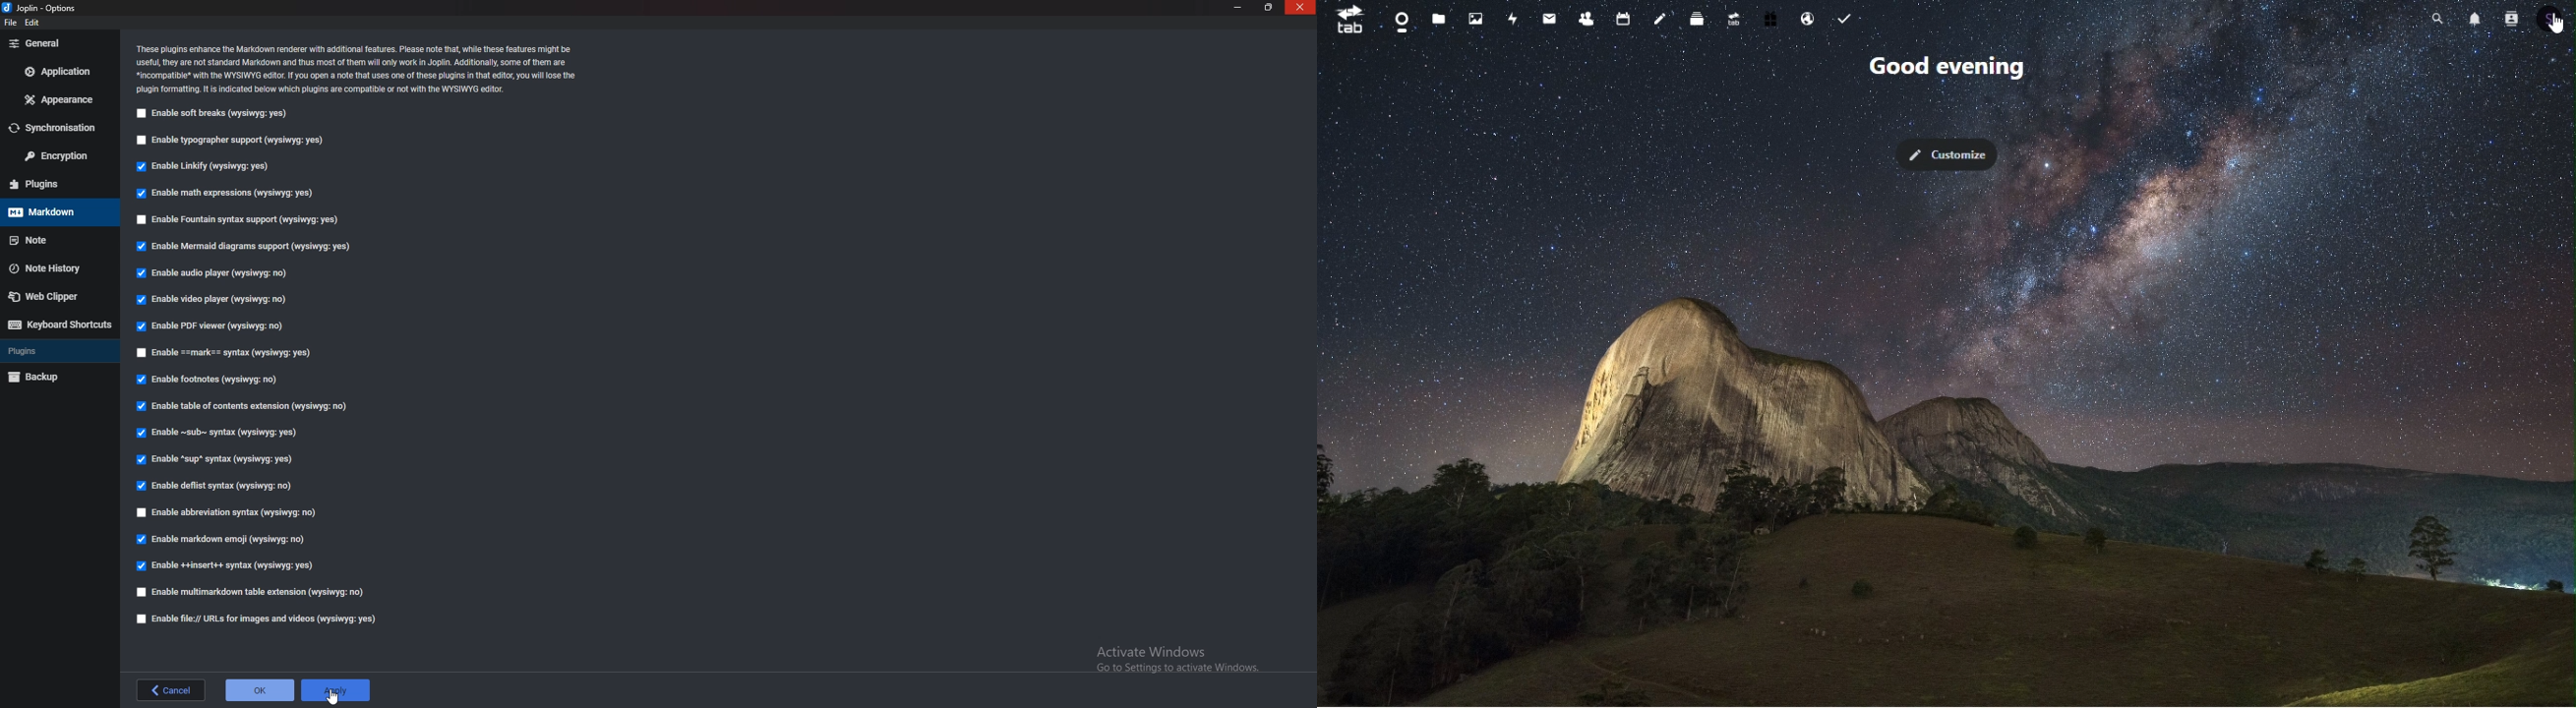 Image resolution: width=2576 pixels, height=728 pixels. I want to click on  Enable deflist syntax, so click(217, 486).